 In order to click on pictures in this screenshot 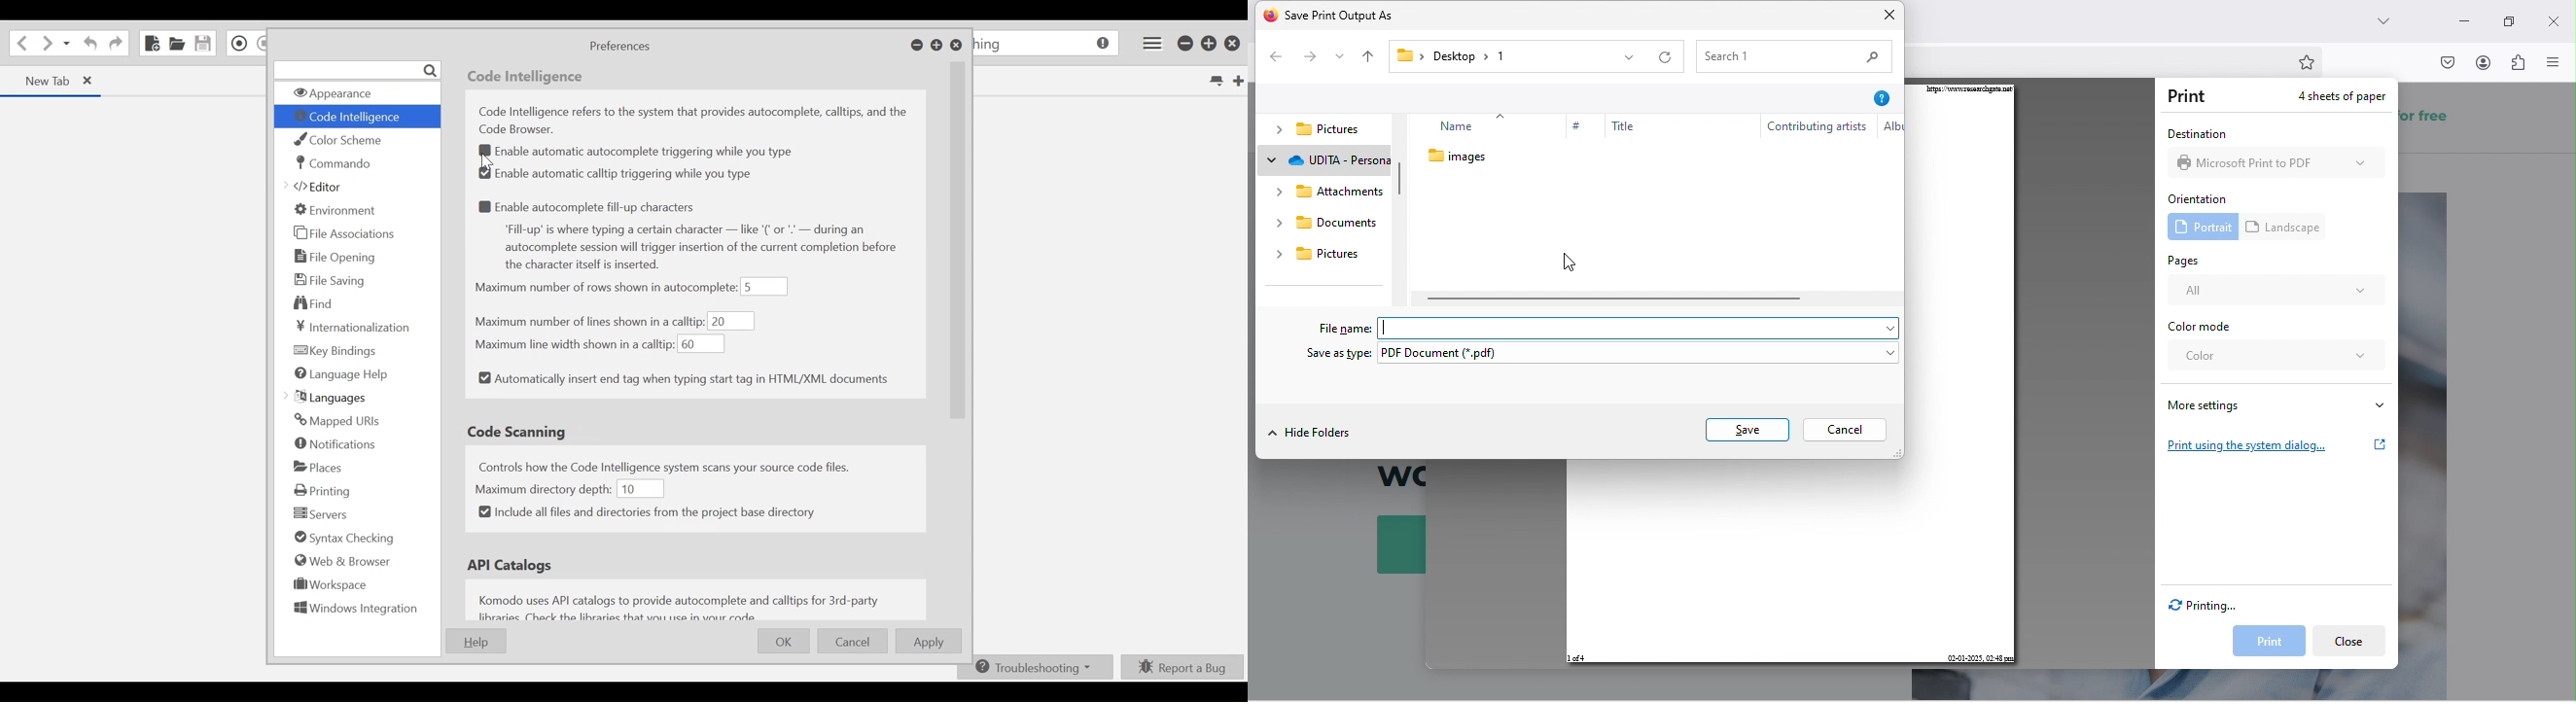, I will do `click(1325, 128)`.